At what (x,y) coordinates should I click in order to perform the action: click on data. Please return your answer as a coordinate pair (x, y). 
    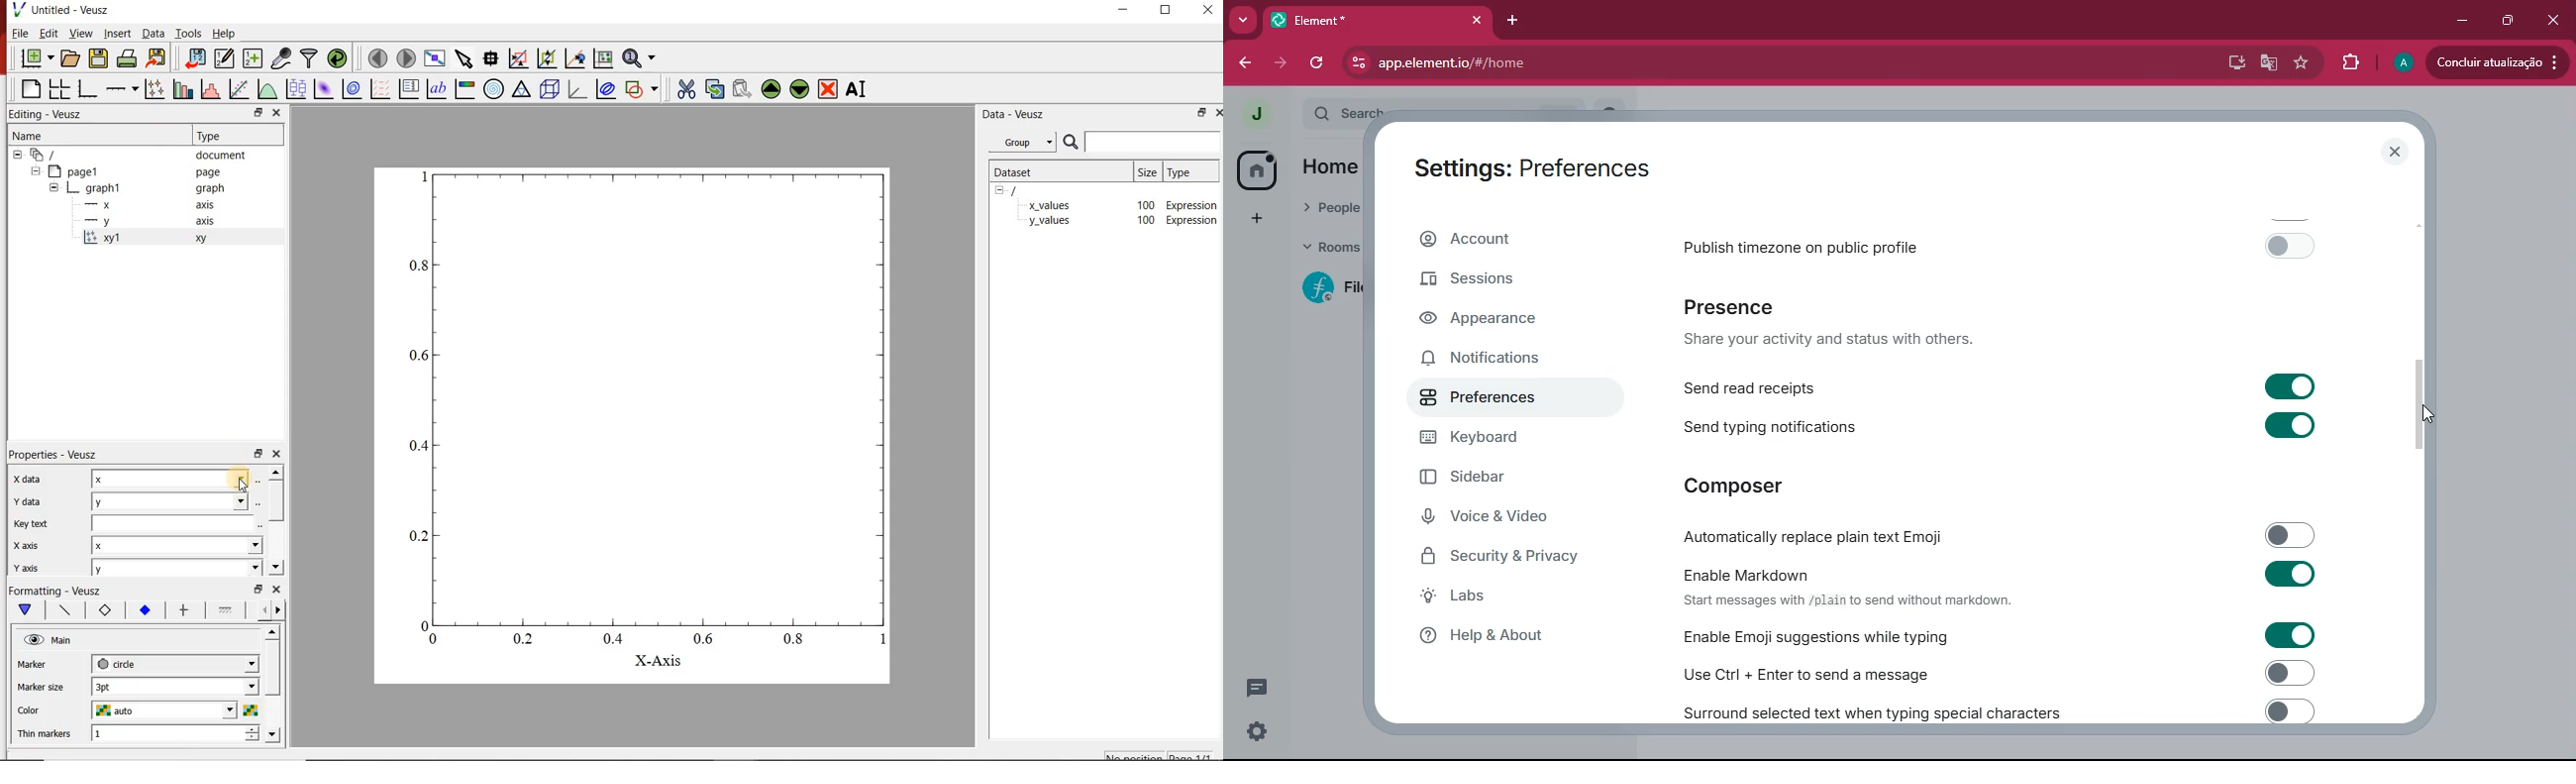
    Looking at the image, I should click on (153, 33).